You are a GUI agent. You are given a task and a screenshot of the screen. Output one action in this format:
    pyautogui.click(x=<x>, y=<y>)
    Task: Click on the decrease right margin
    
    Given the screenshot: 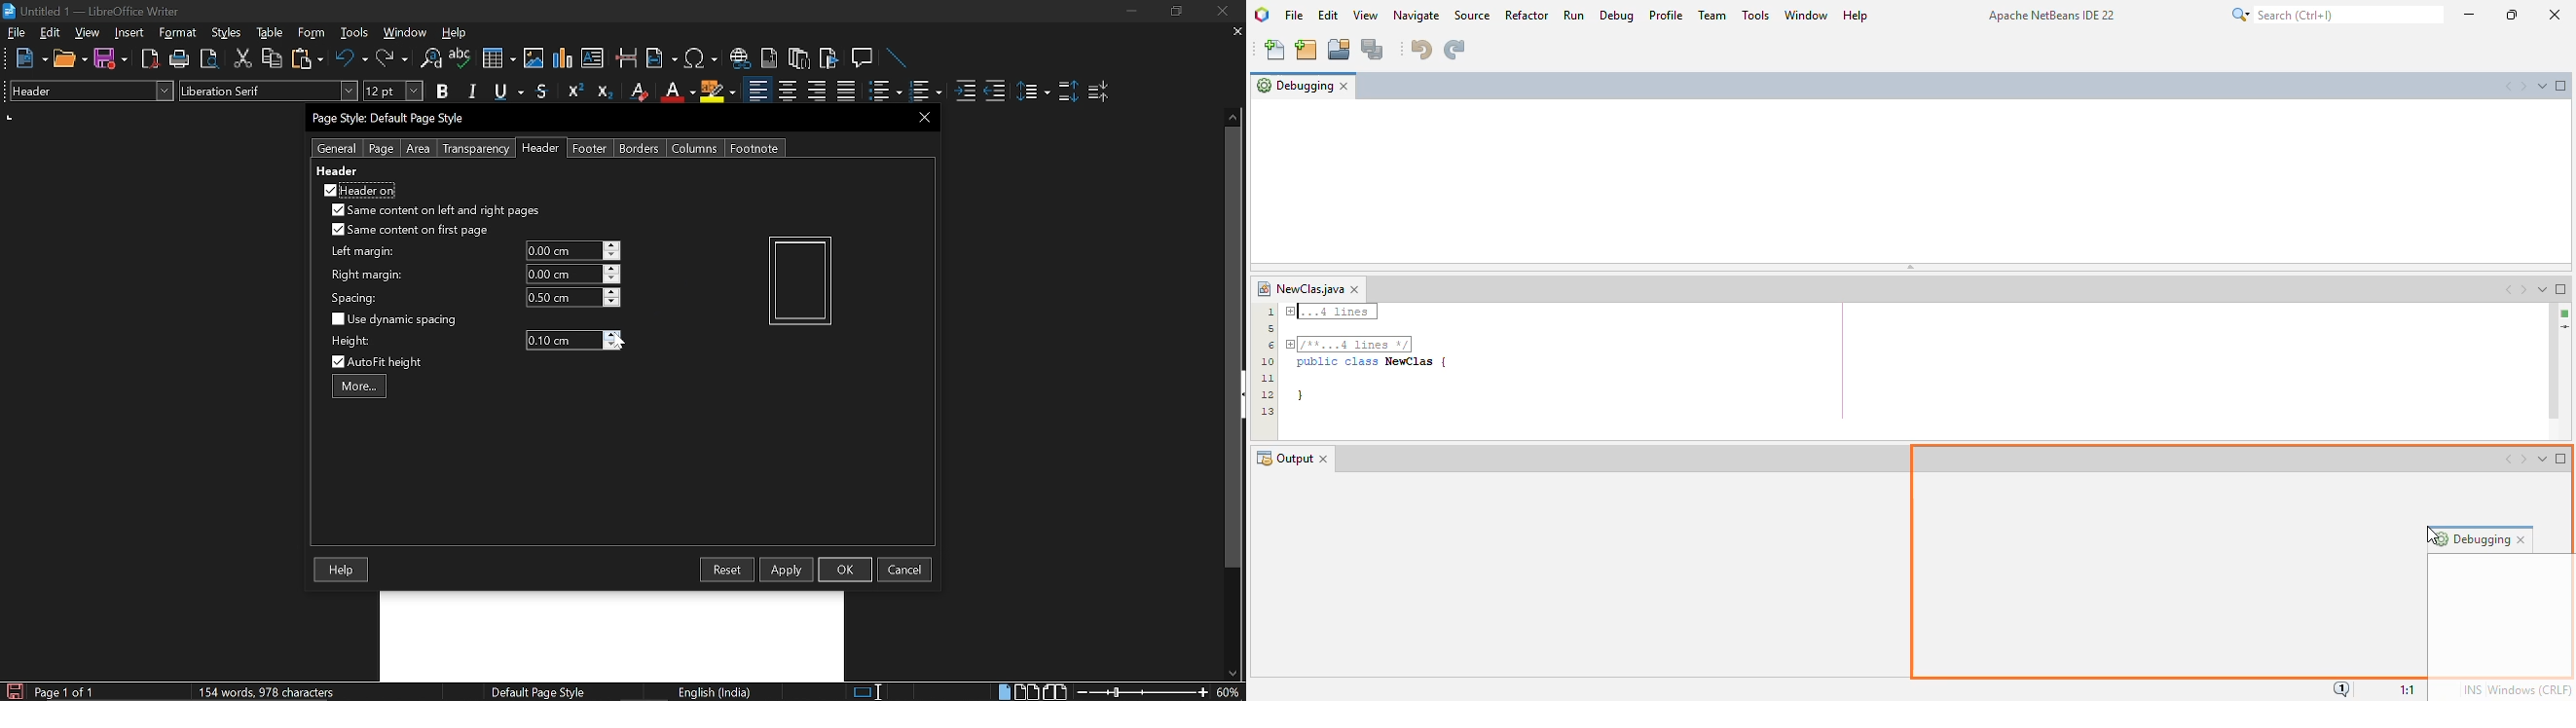 What is the action you would take?
    pyautogui.click(x=612, y=280)
    